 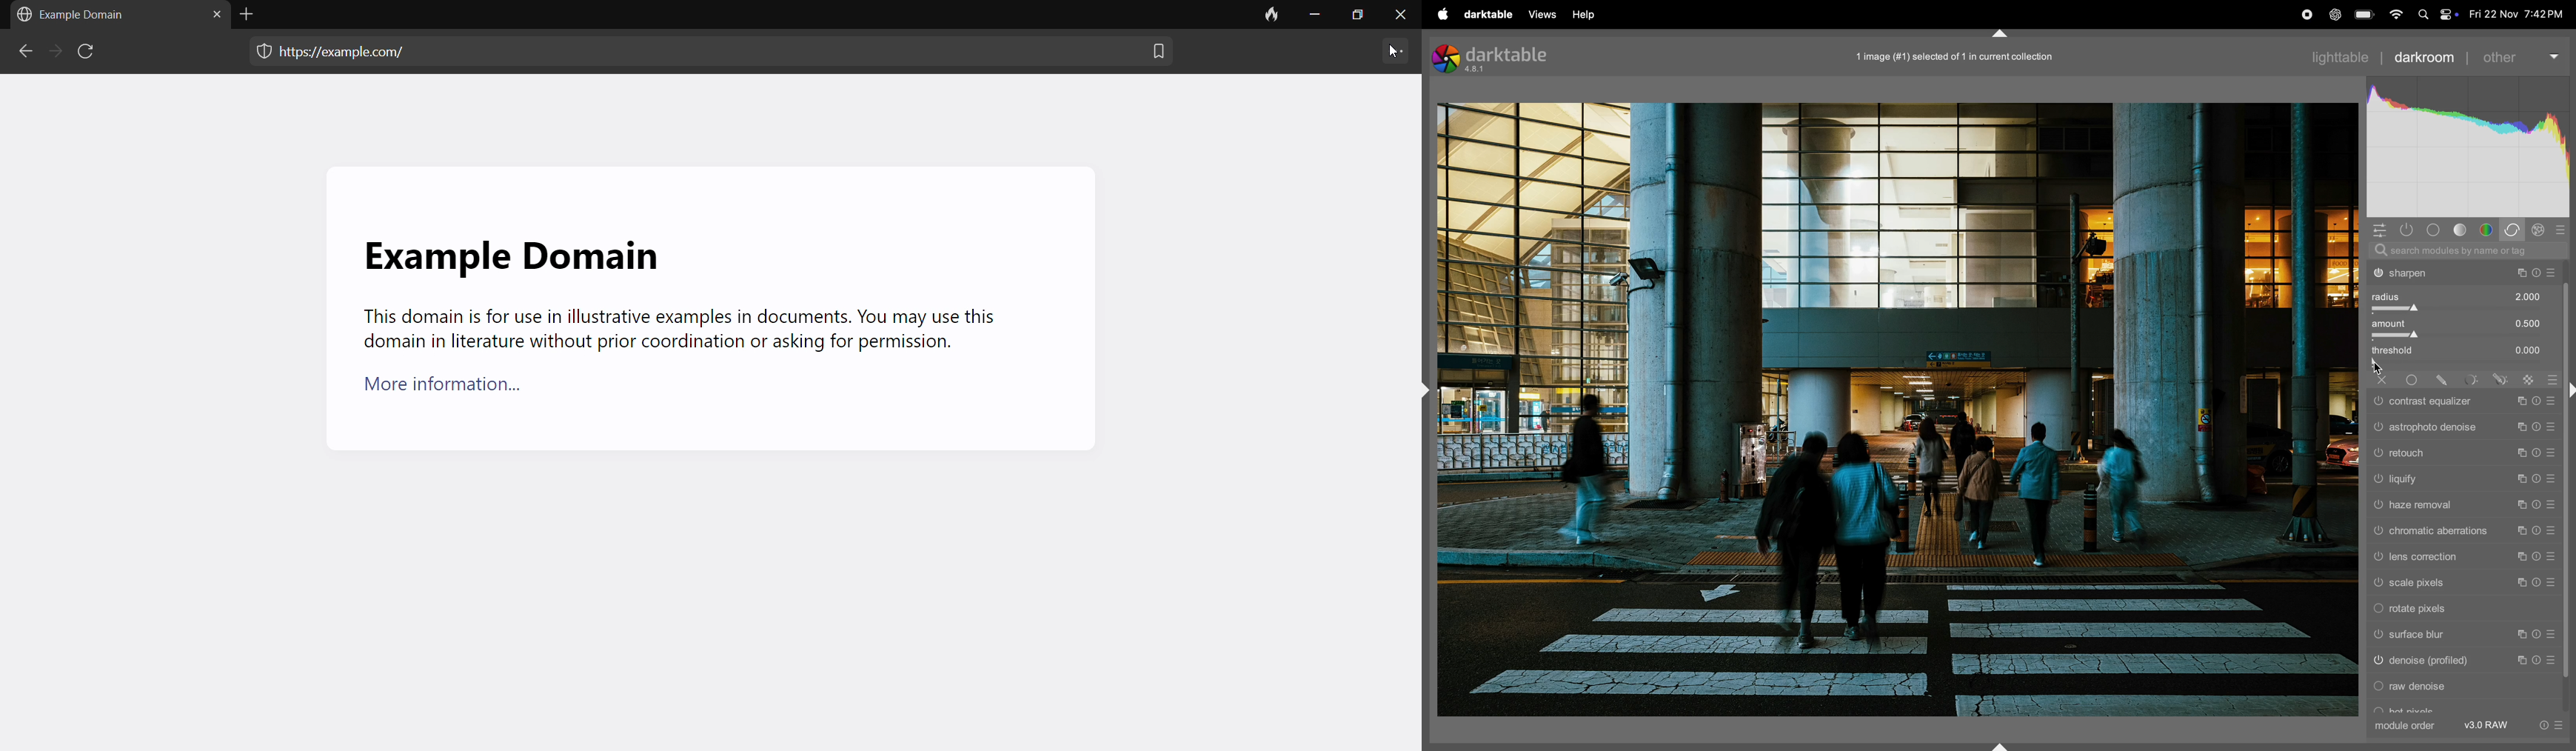 I want to click on Example Domain, so click(x=509, y=247).